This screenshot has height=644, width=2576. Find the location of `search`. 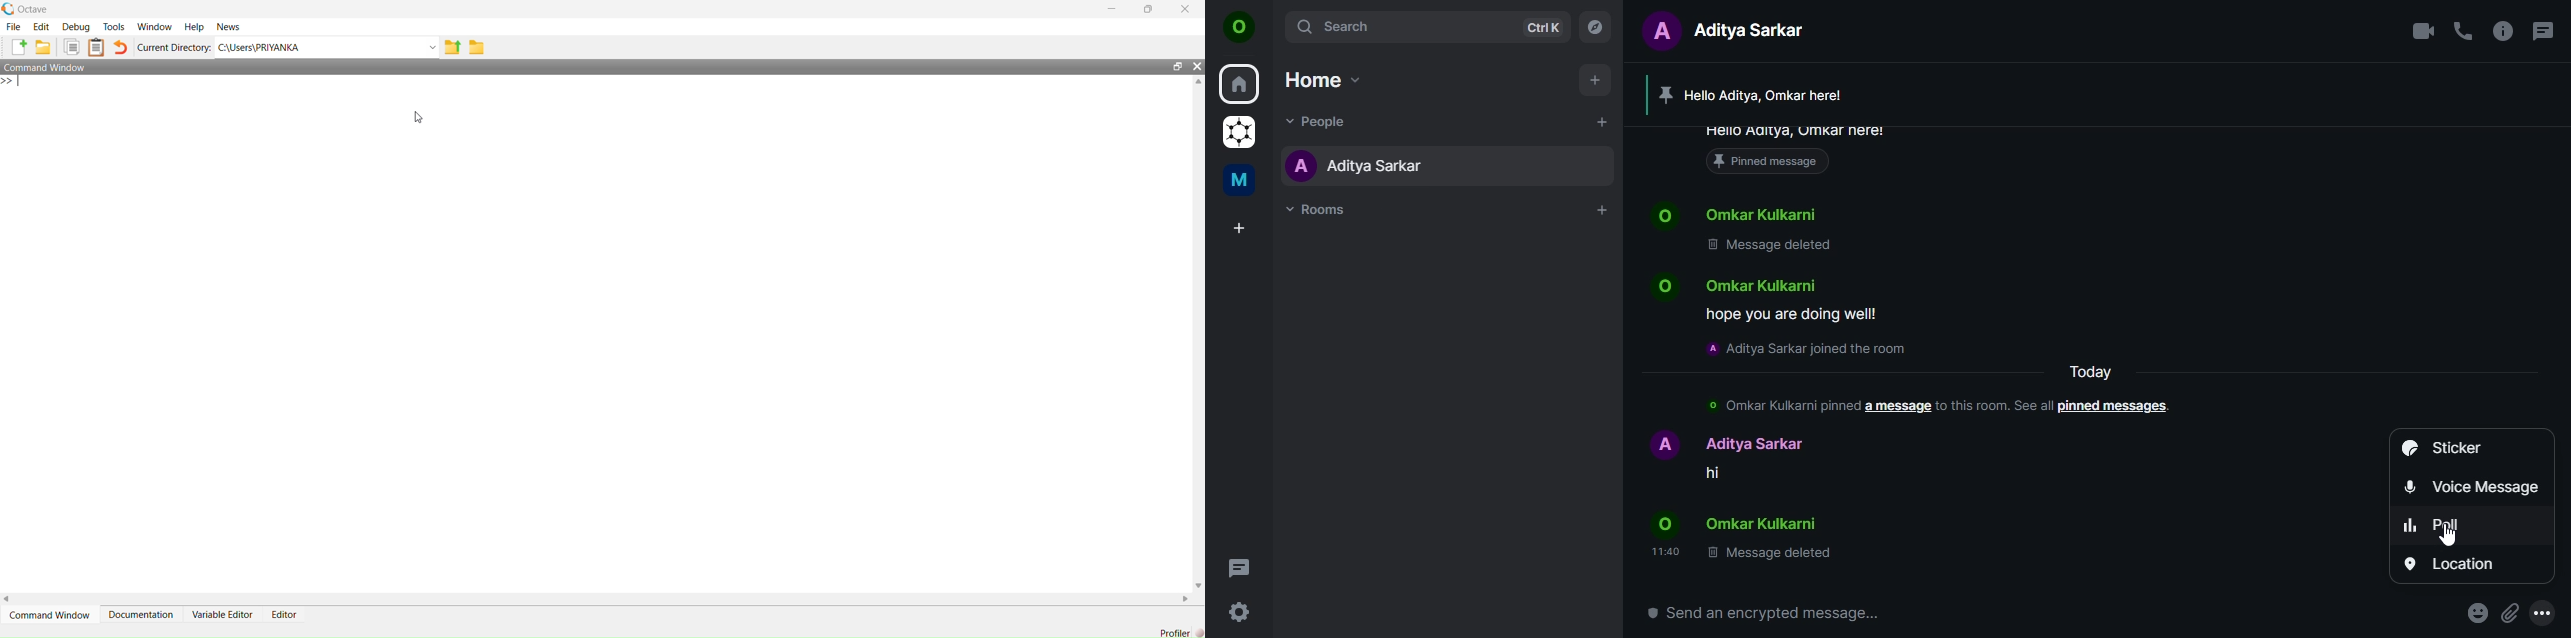

search is located at coordinates (1425, 26).